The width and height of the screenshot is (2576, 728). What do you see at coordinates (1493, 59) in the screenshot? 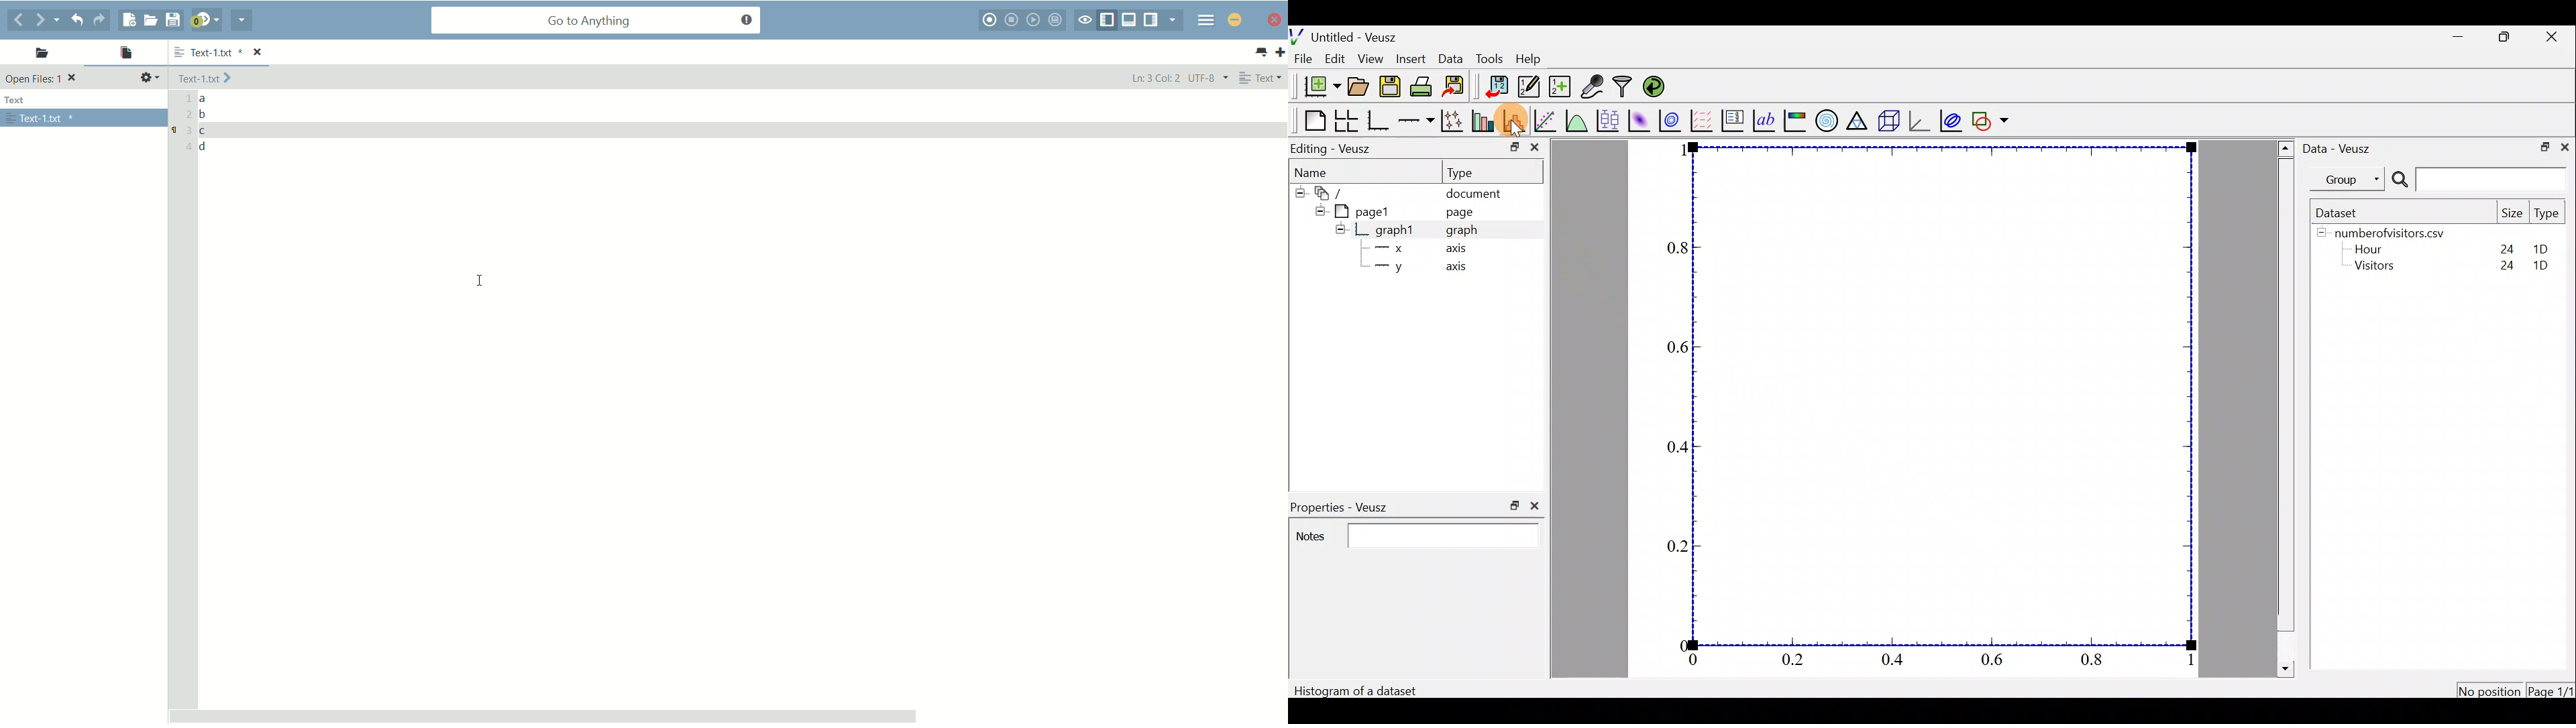
I see `Tools` at bounding box center [1493, 59].